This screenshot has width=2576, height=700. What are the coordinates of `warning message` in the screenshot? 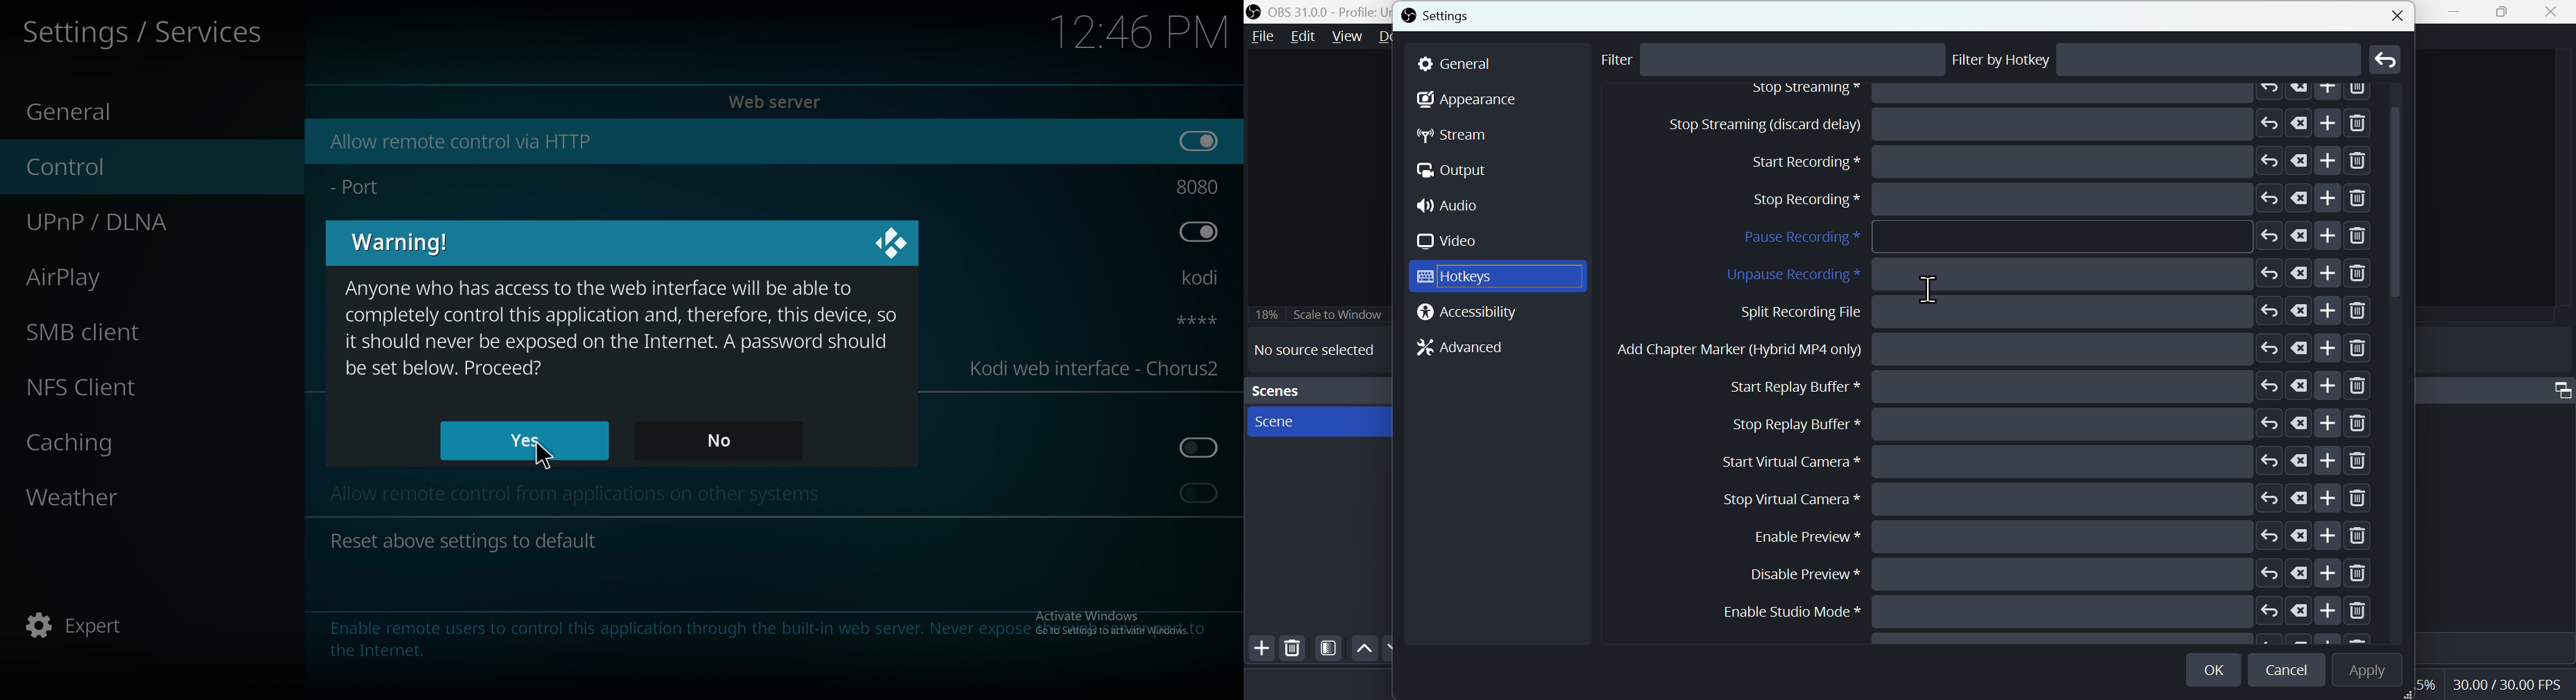 It's located at (620, 327).